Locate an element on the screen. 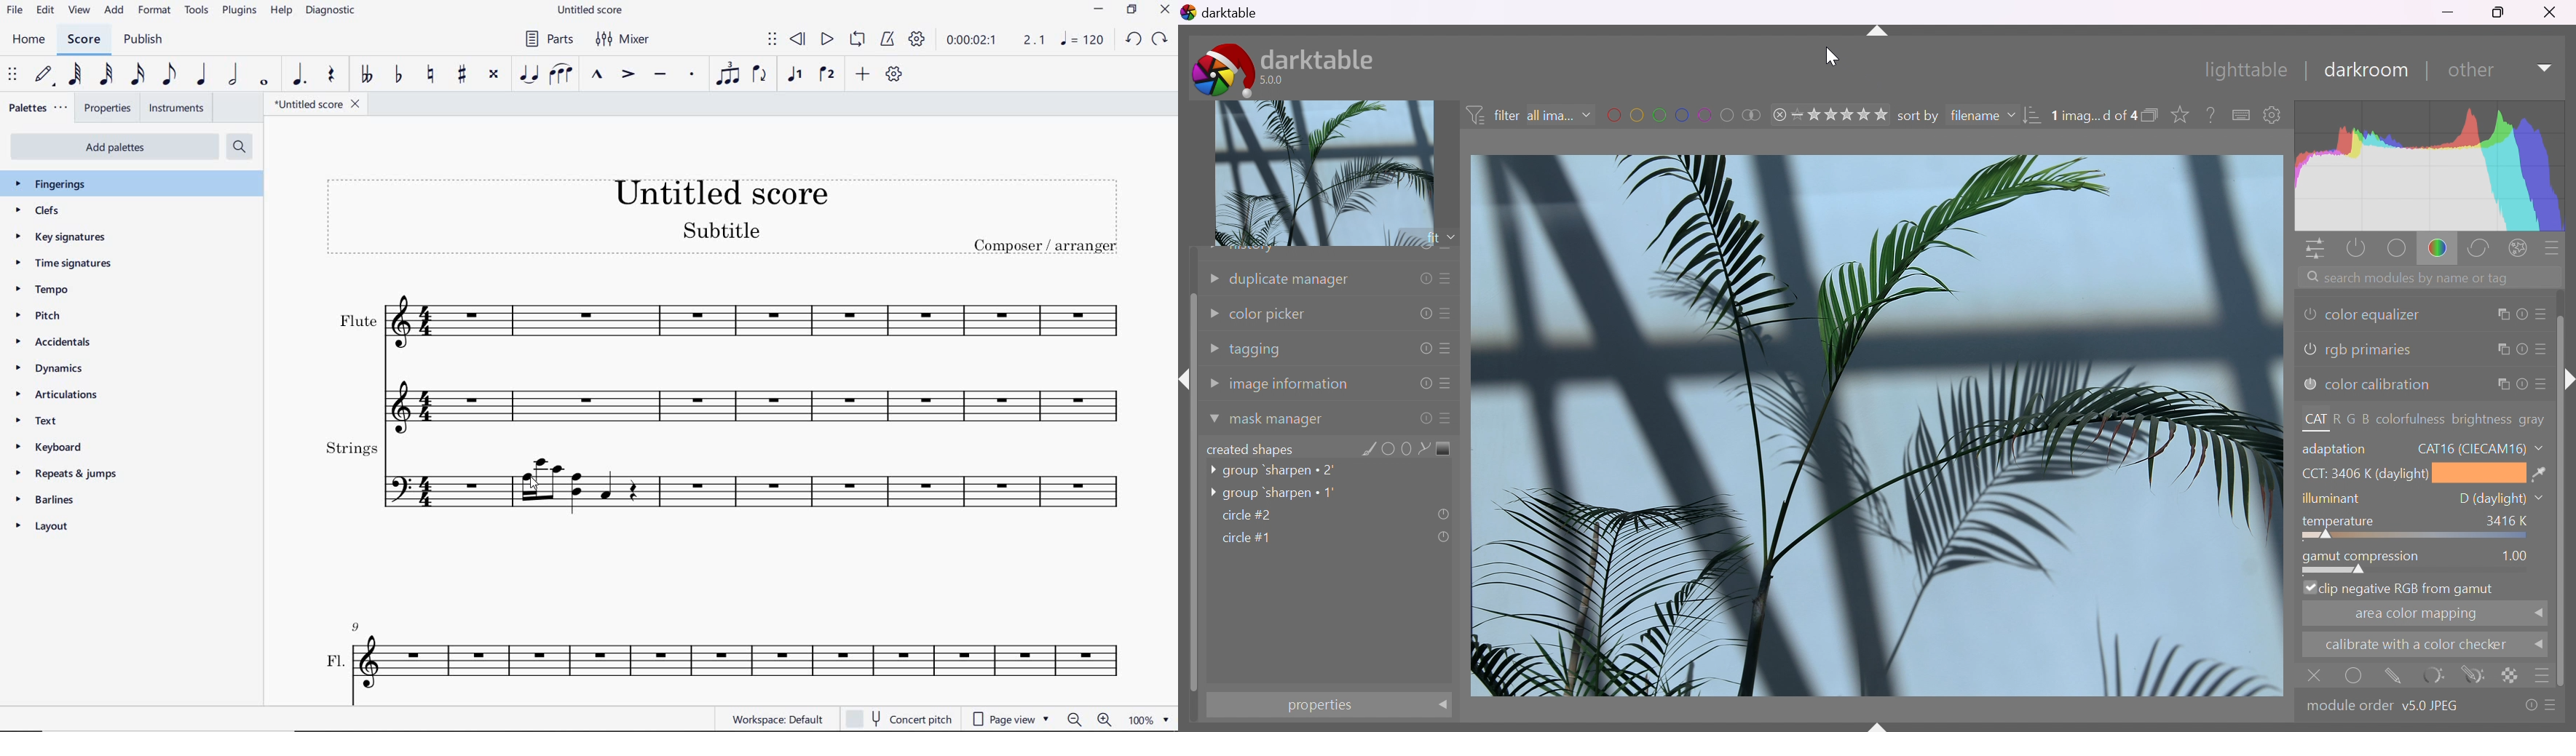  adaptation is located at coordinates (2422, 449).